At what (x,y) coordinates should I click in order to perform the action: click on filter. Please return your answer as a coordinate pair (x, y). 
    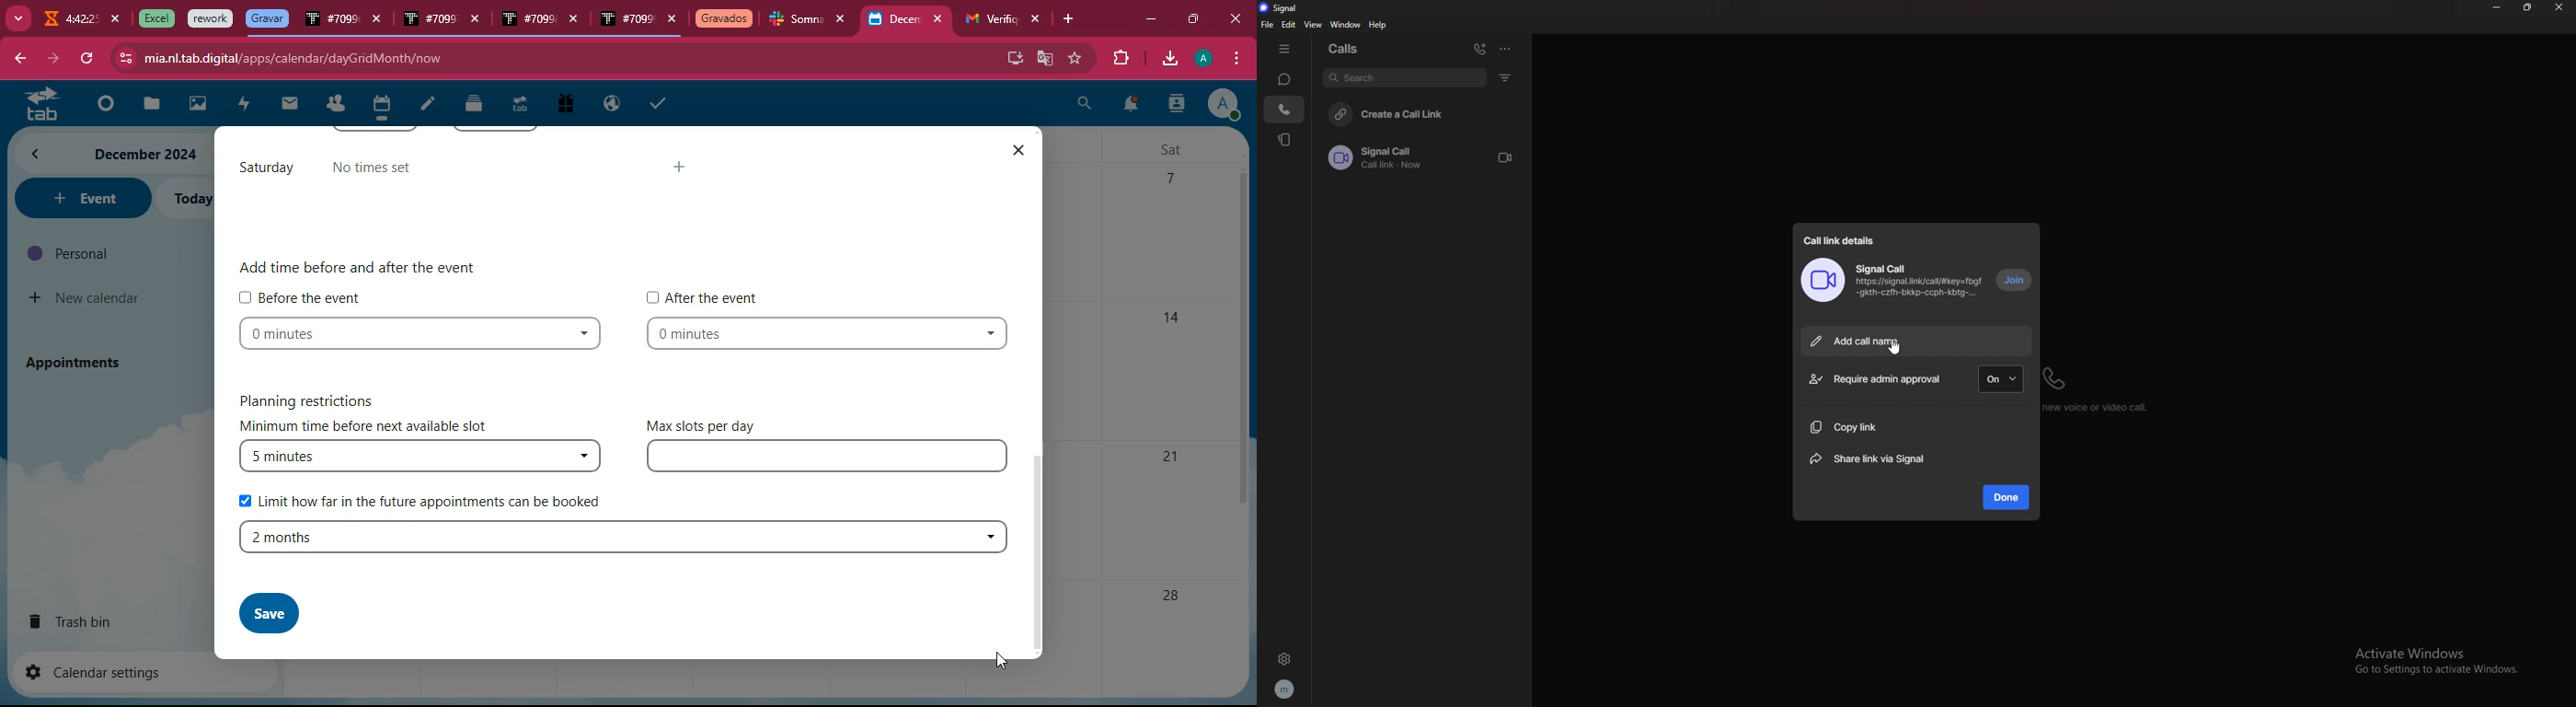
    Looking at the image, I should click on (1507, 77).